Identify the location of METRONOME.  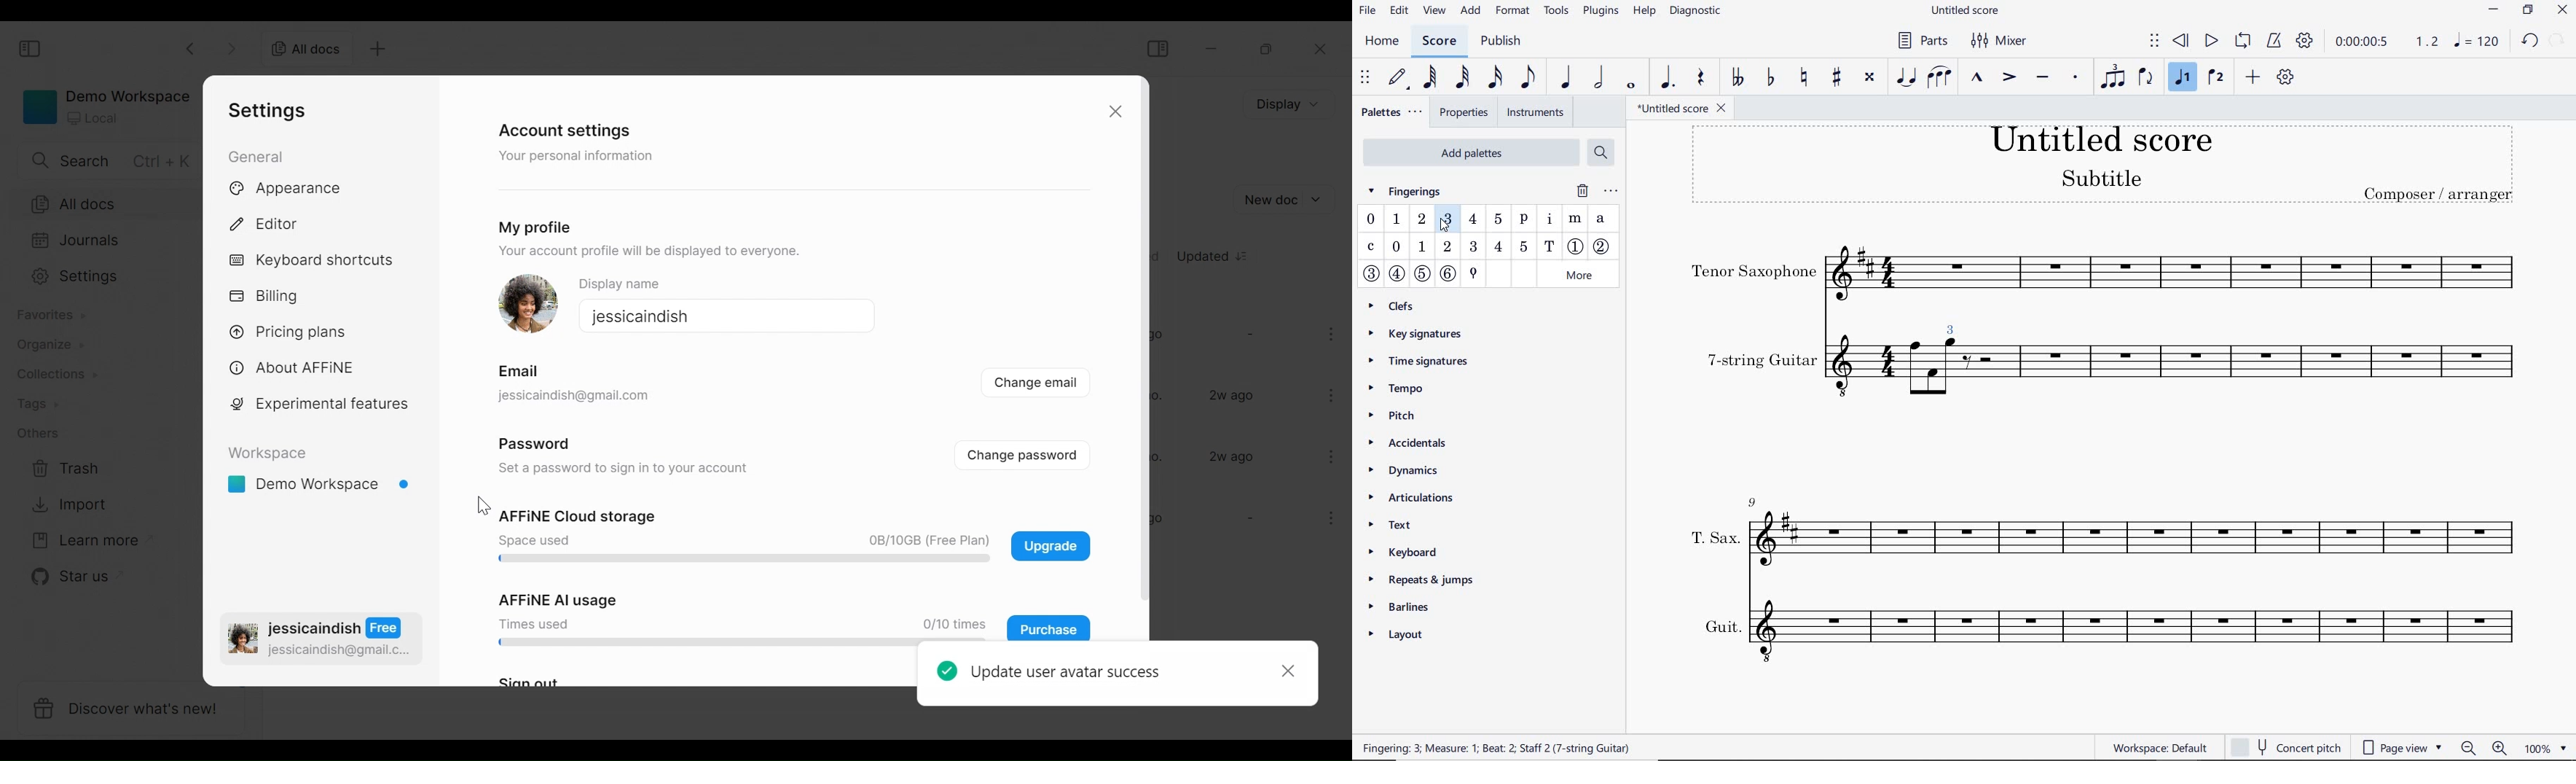
(2275, 42).